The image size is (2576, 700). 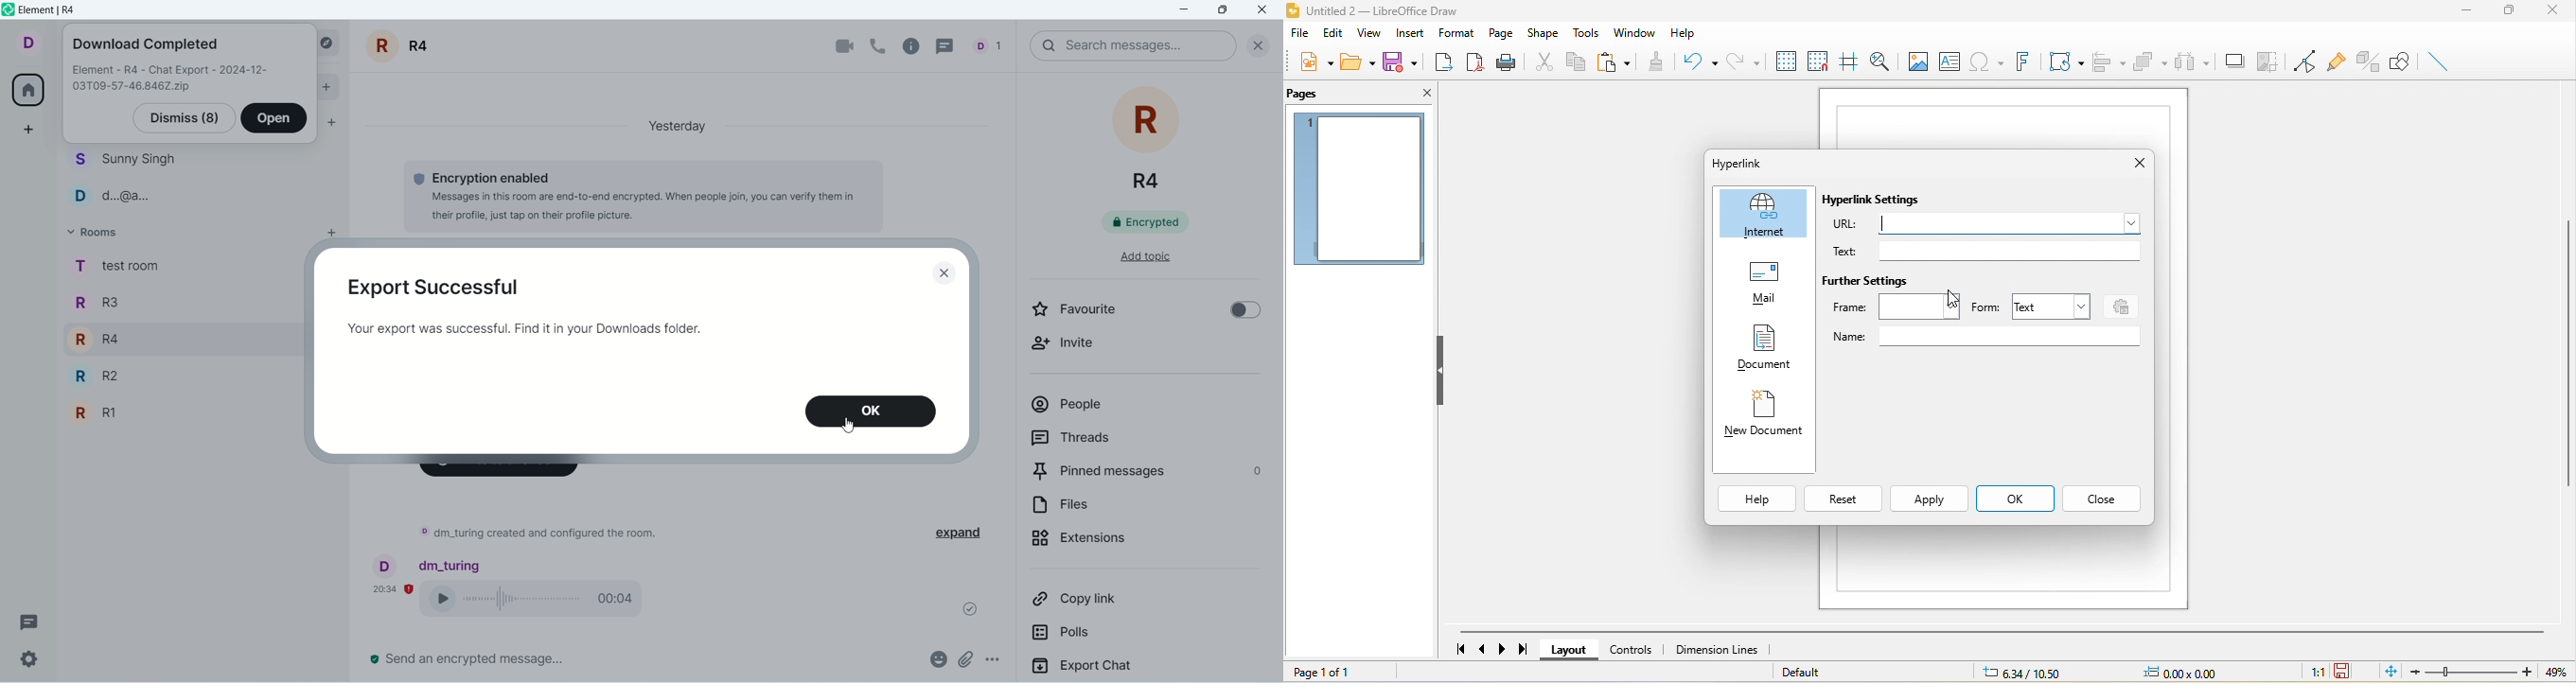 What do you see at coordinates (1742, 61) in the screenshot?
I see `redo` at bounding box center [1742, 61].